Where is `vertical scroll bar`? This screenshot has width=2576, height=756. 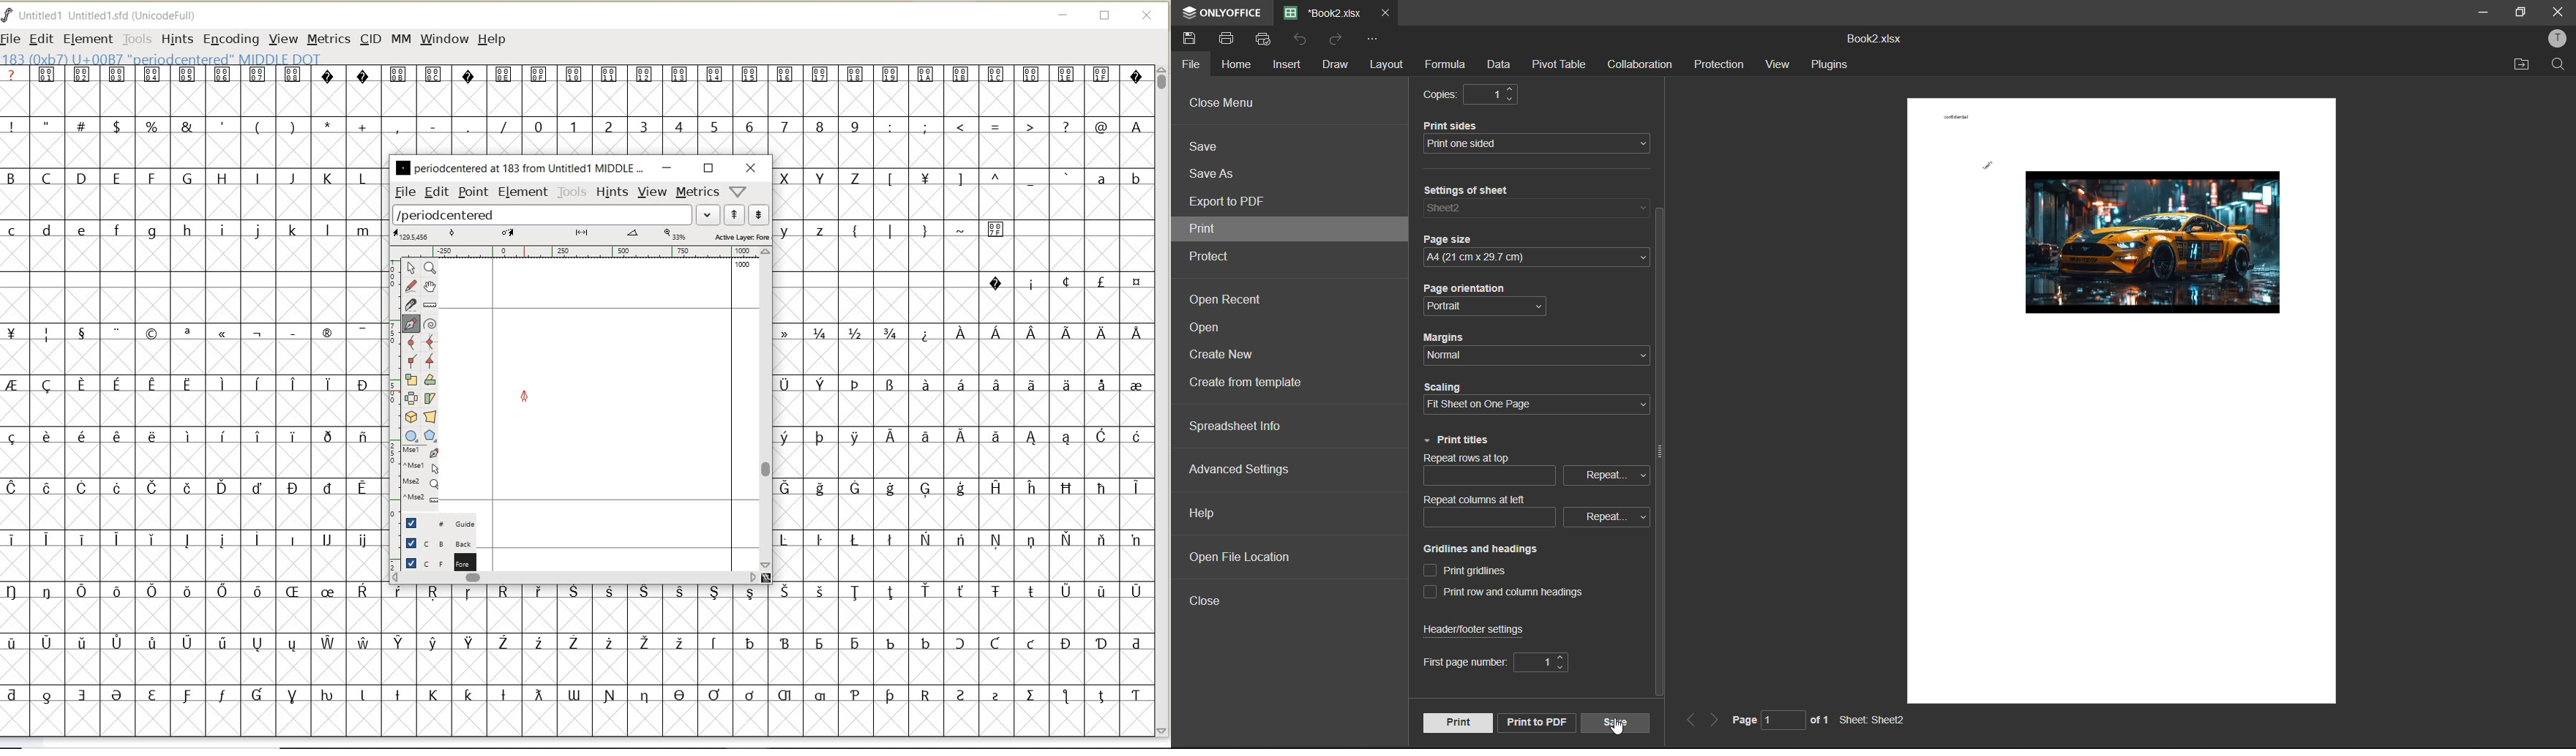
vertical scroll bar is located at coordinates (1659, 453).